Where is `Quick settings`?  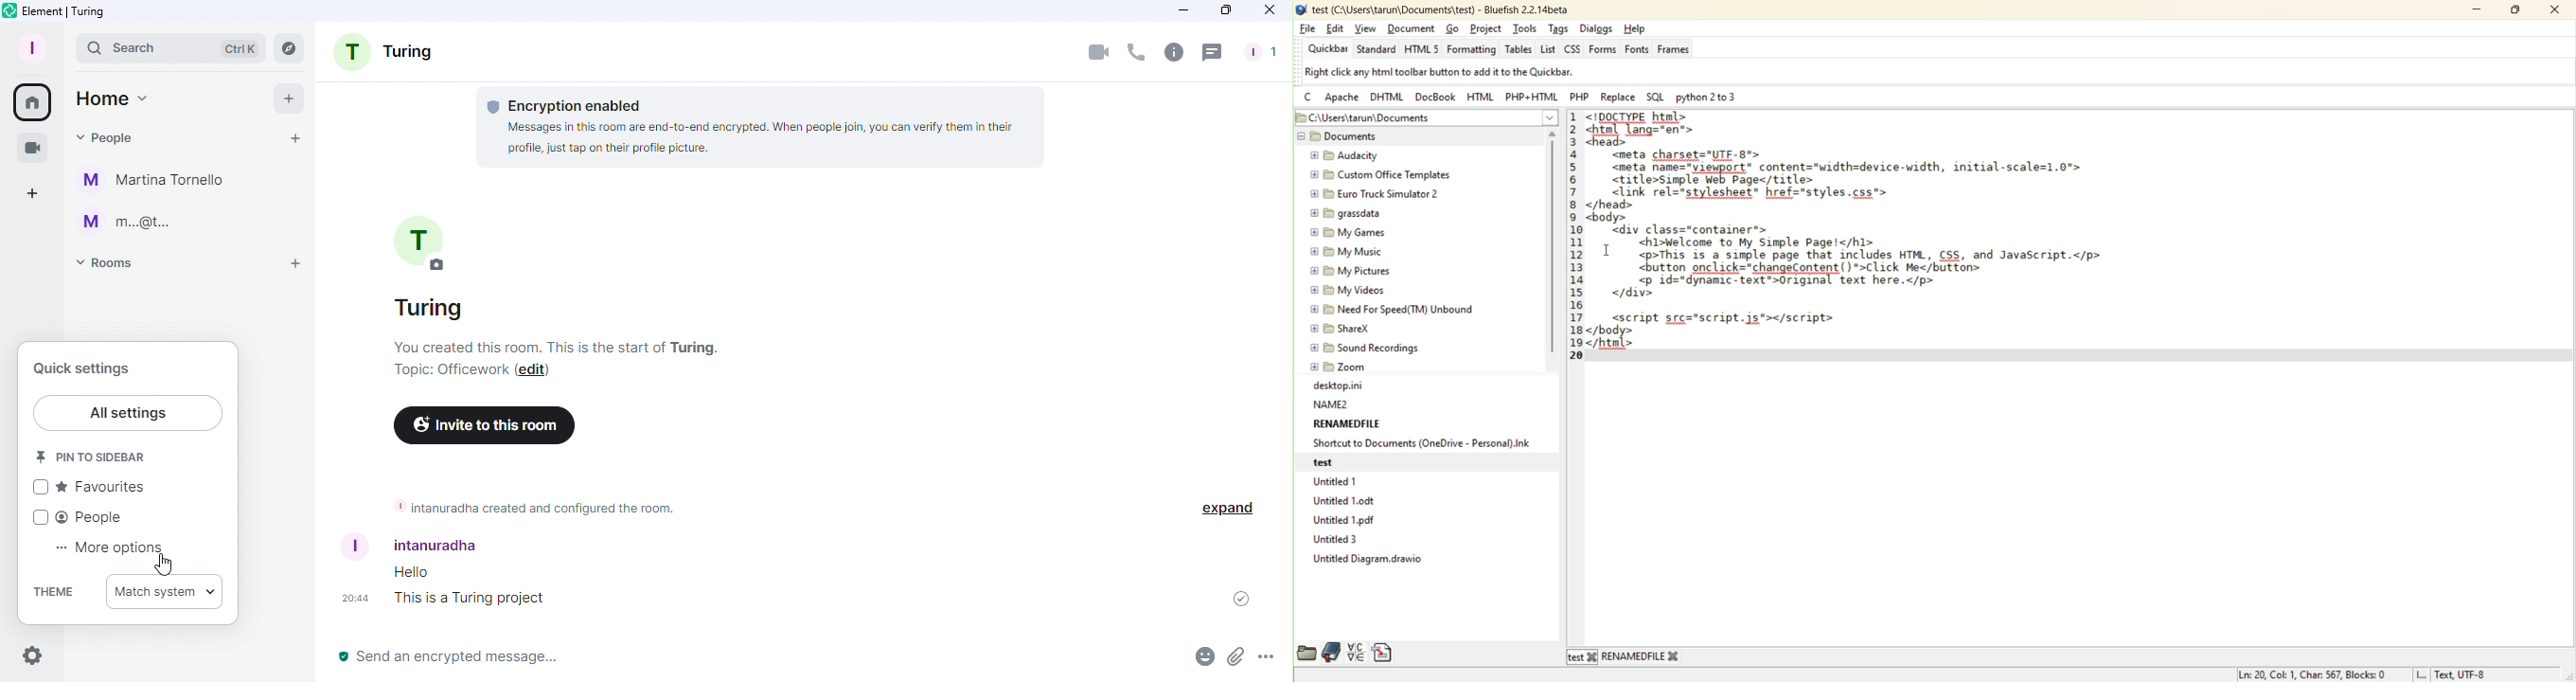 Quick settings is located at coordinates (81, 366).